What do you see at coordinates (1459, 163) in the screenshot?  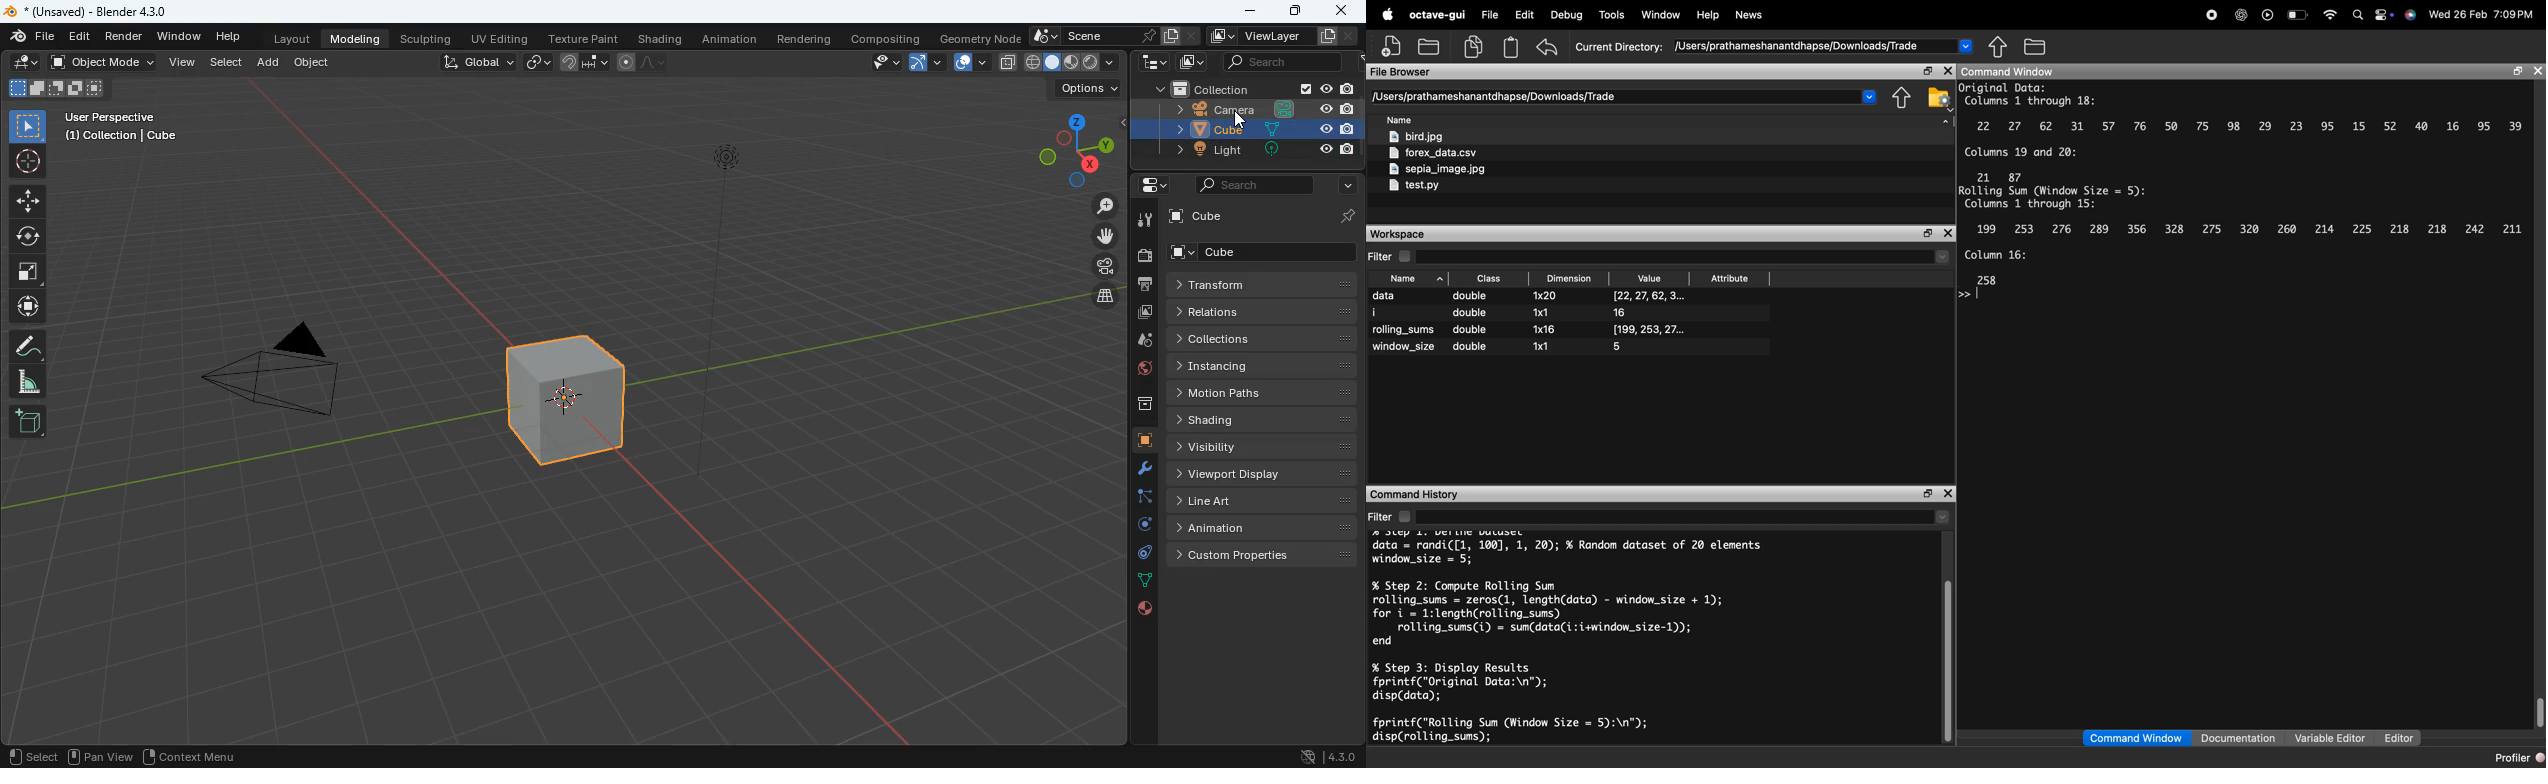 I see `files` at bounding box center [1459, 163].